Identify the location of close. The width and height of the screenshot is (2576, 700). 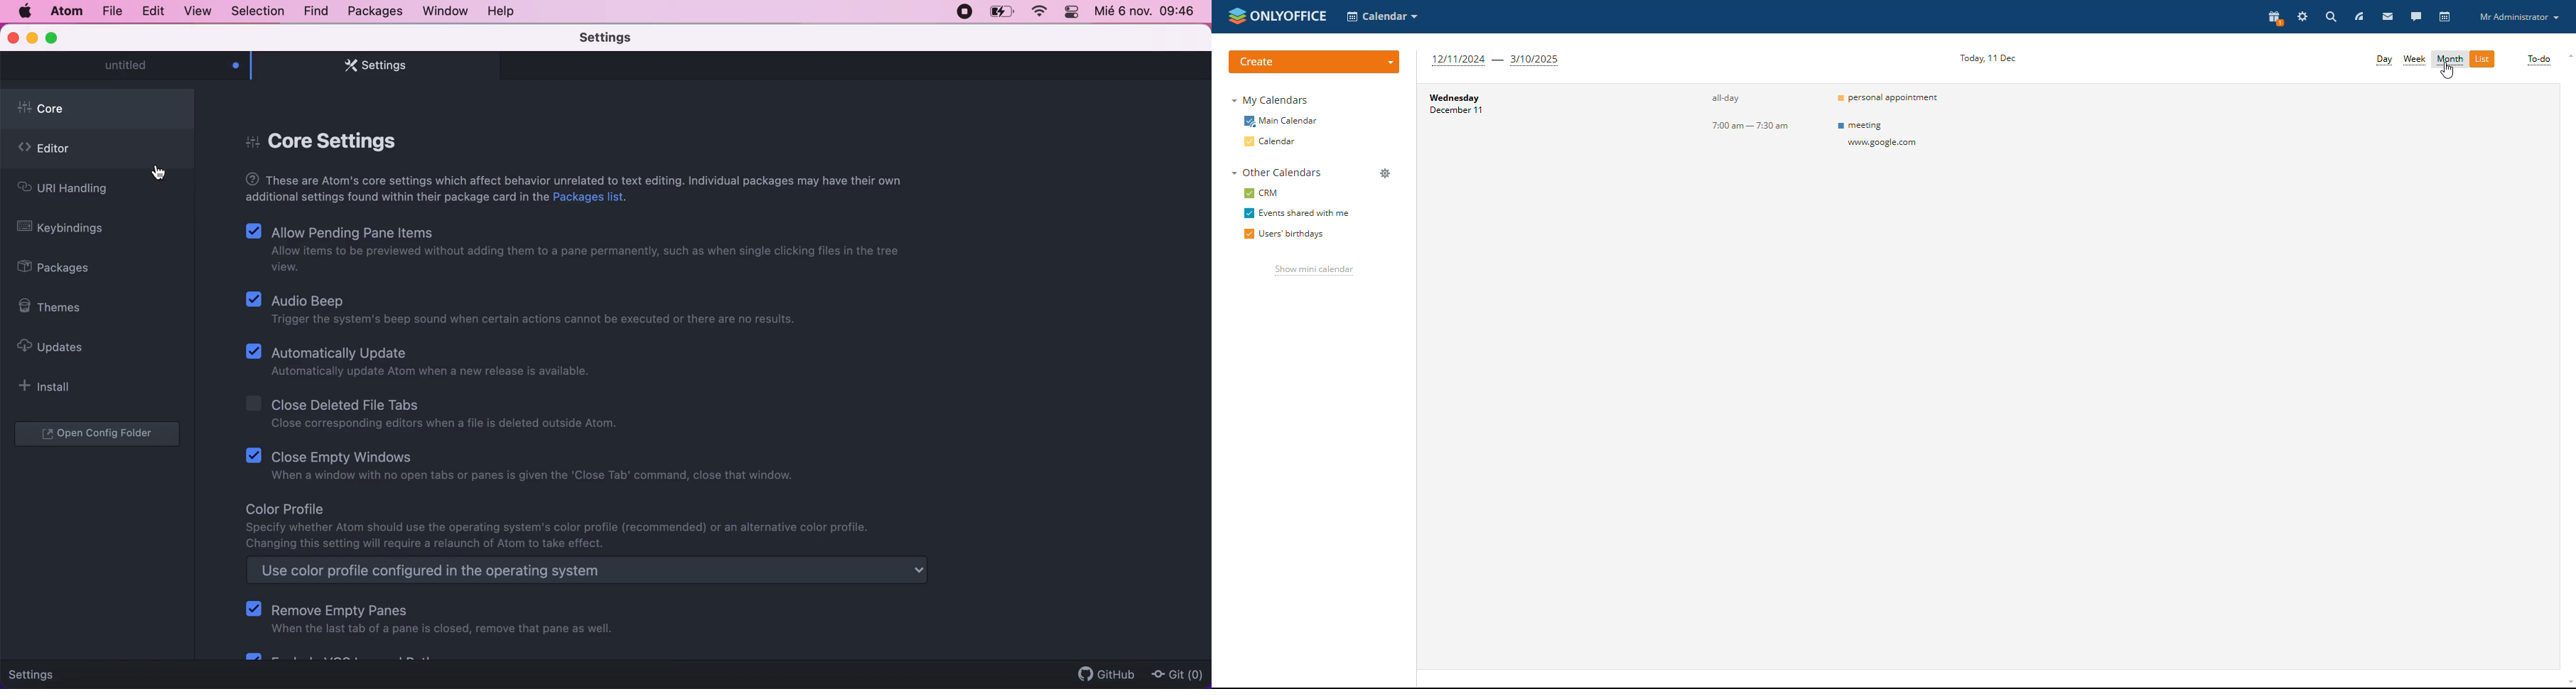
(14, 38).